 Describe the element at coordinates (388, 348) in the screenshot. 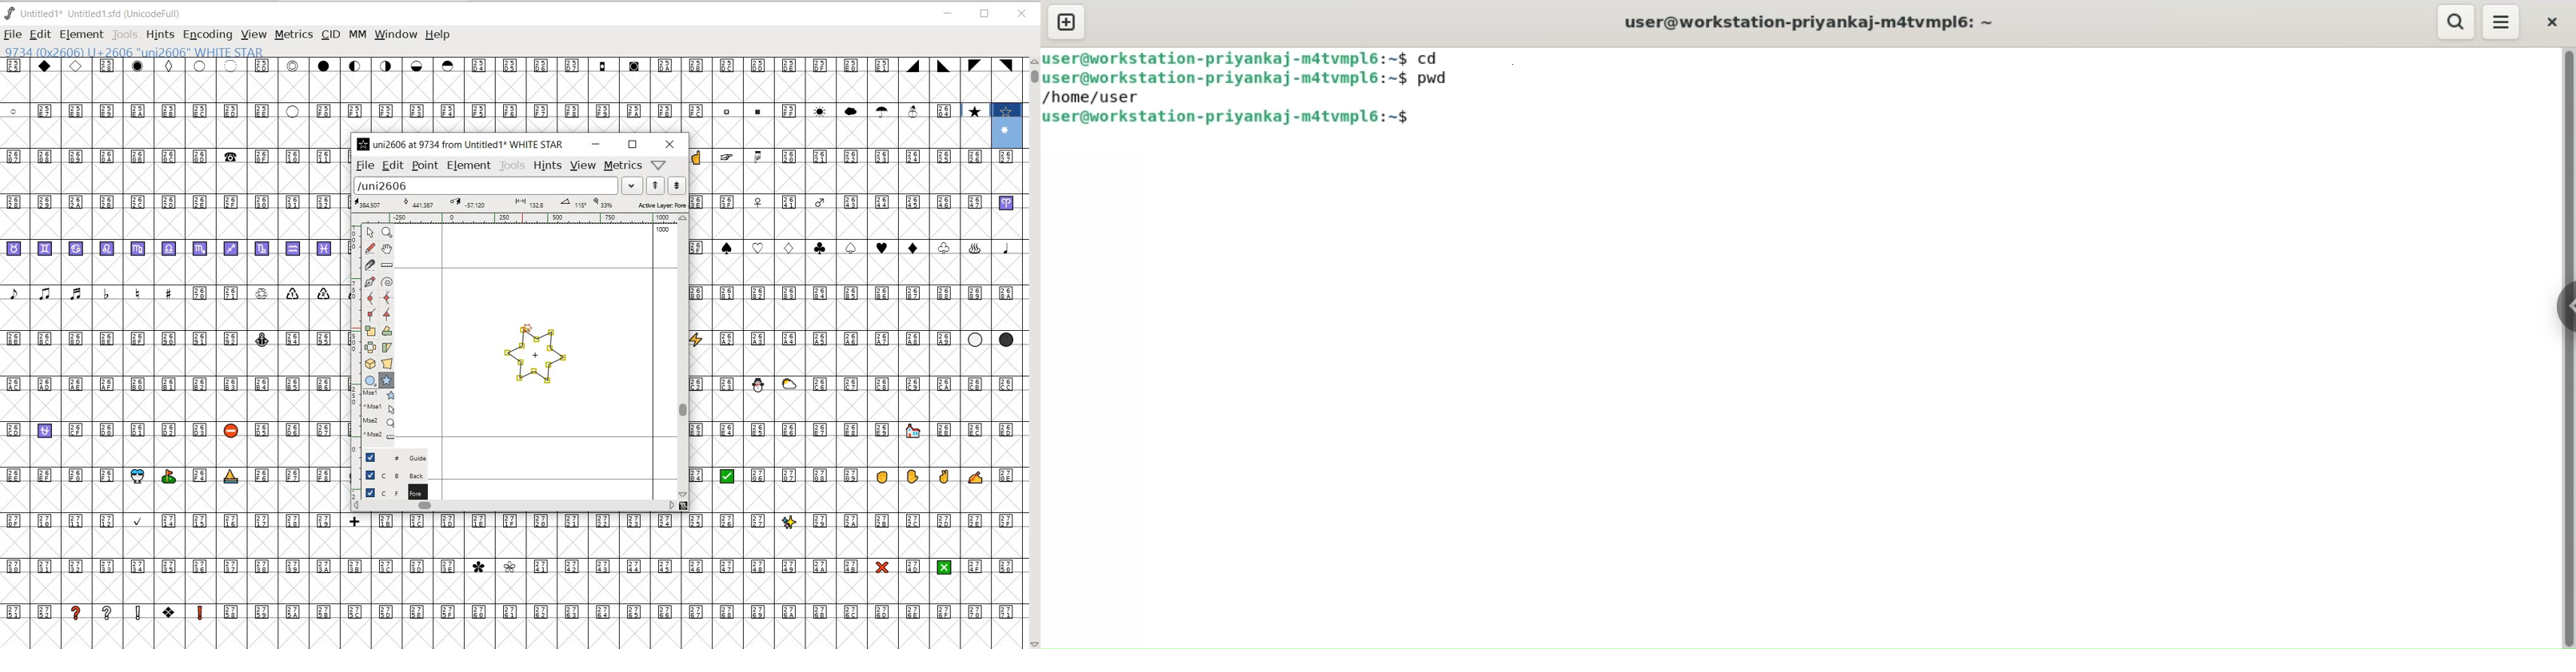

I see `SKEW THE SELECTION` at that location.